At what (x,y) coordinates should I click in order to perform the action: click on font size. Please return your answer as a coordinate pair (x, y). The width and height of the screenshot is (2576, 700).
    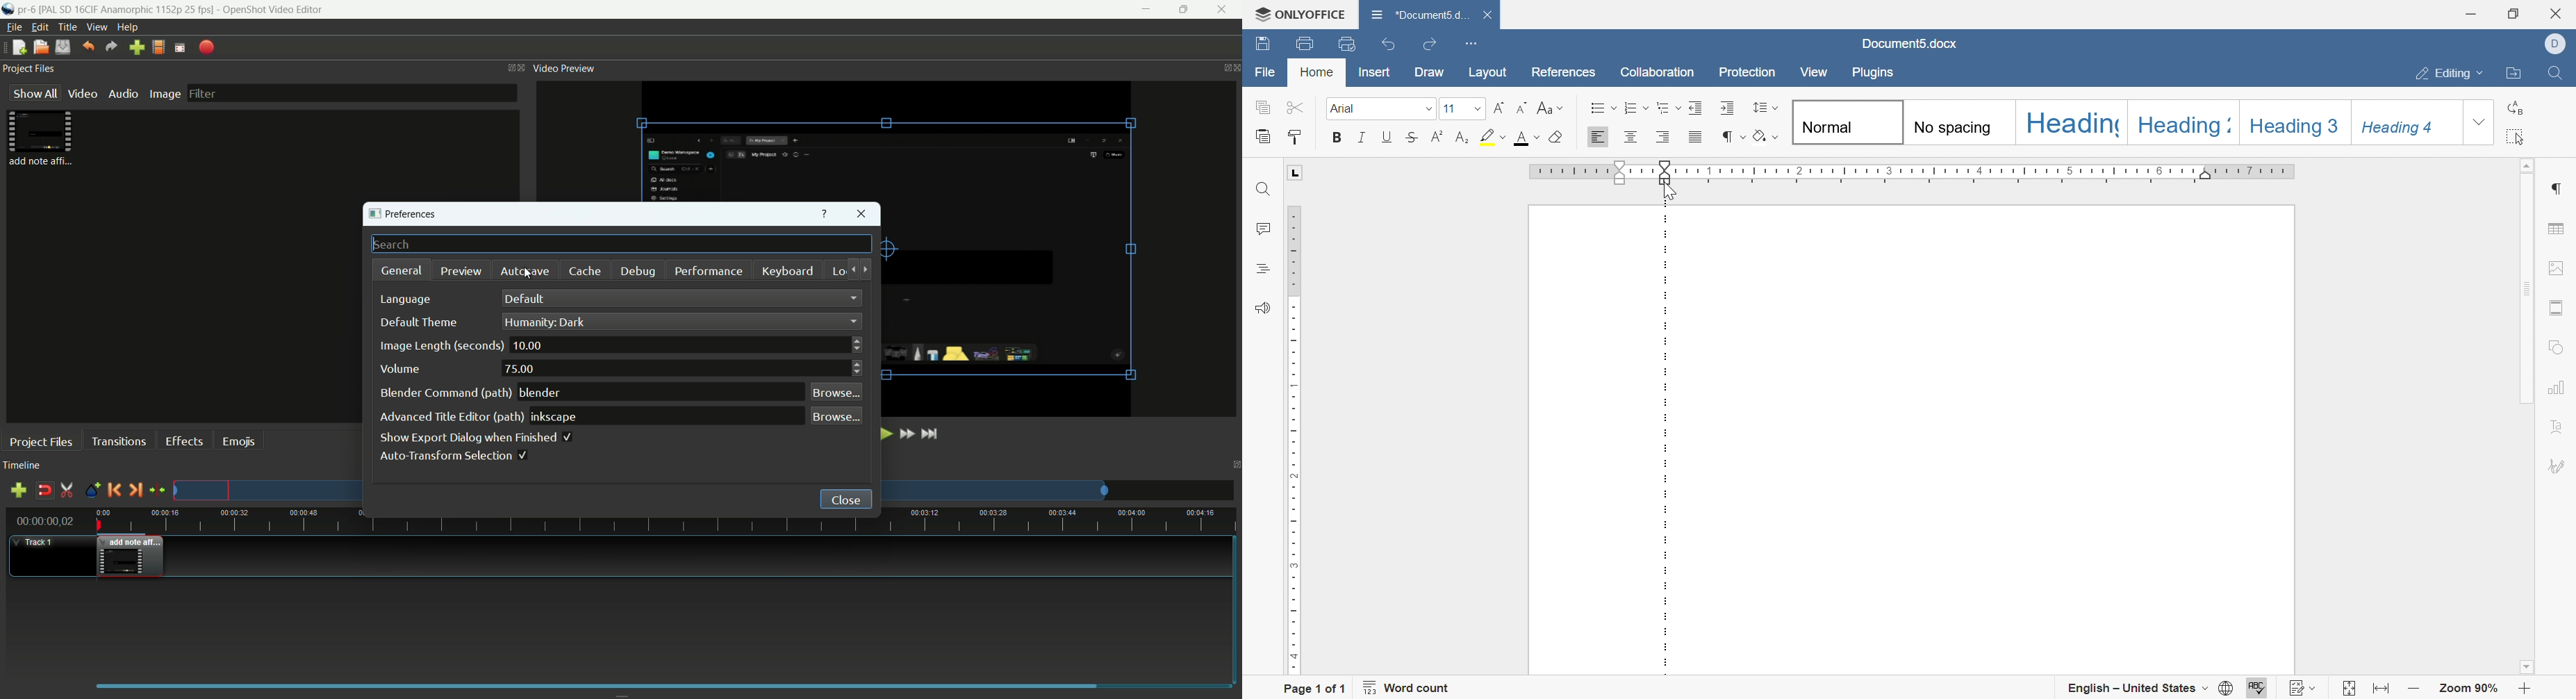
    Looking at the image, I should click on (1448, 108).